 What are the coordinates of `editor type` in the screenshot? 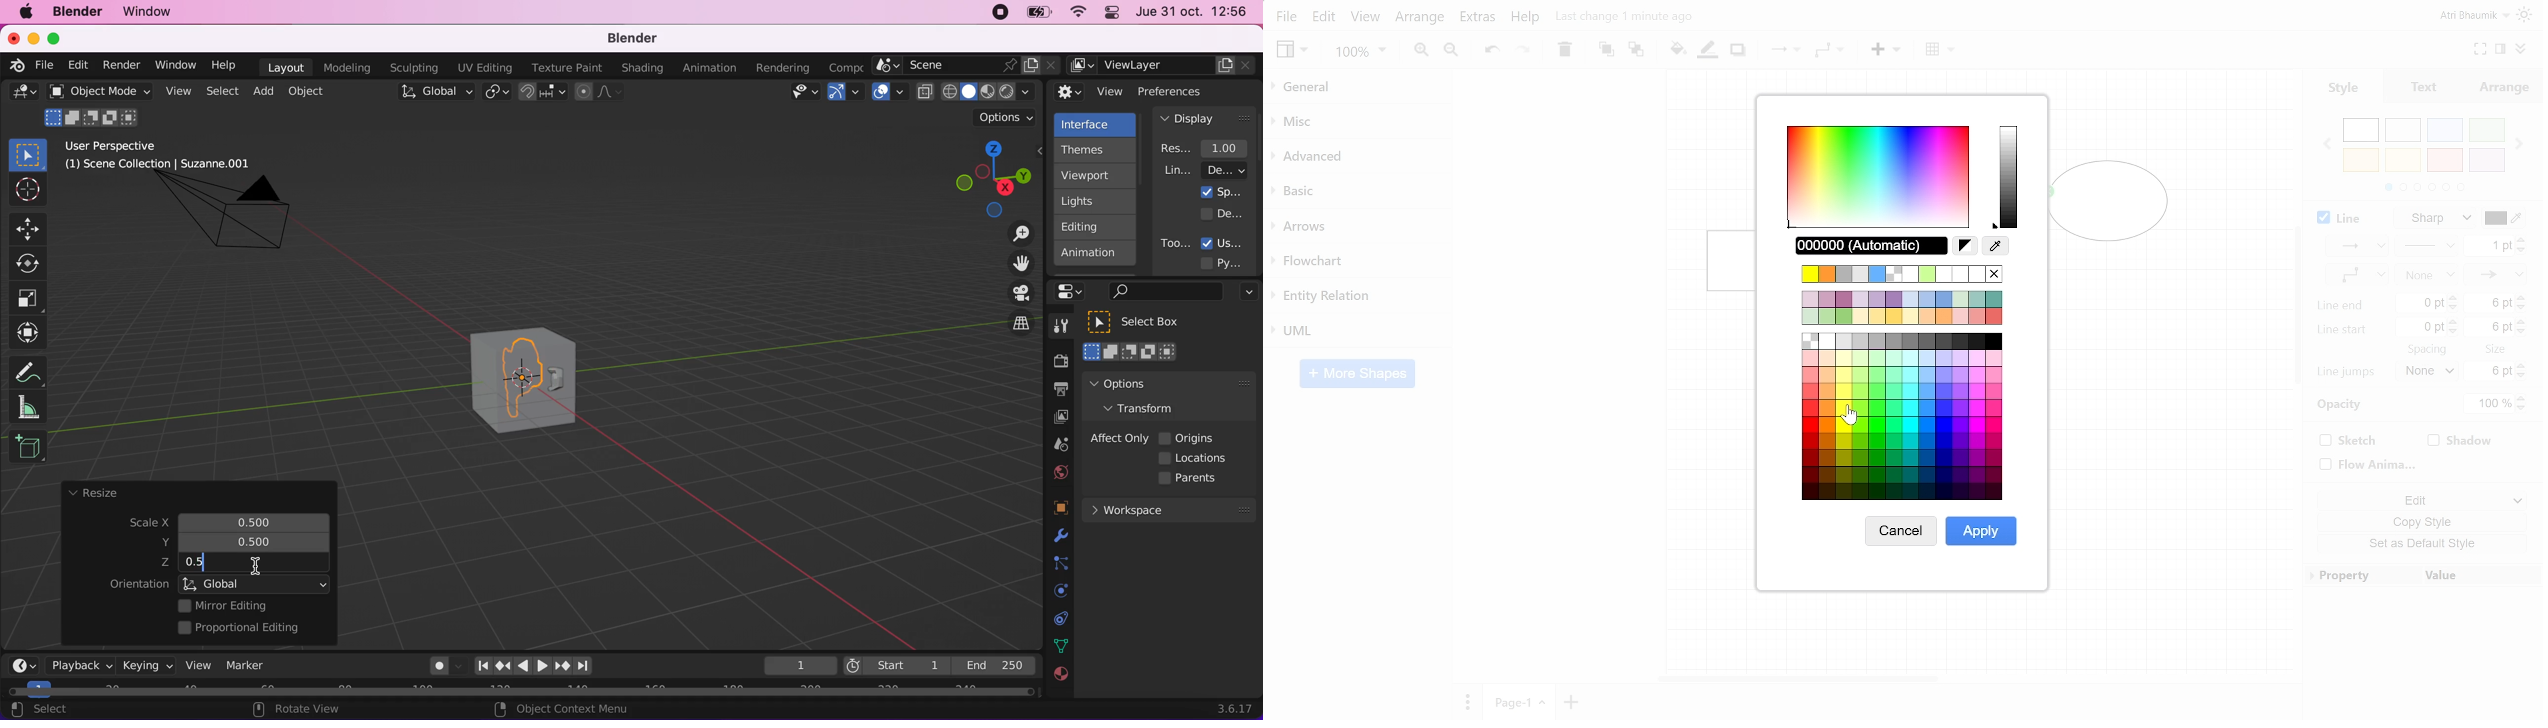 It's located at (20, 658).